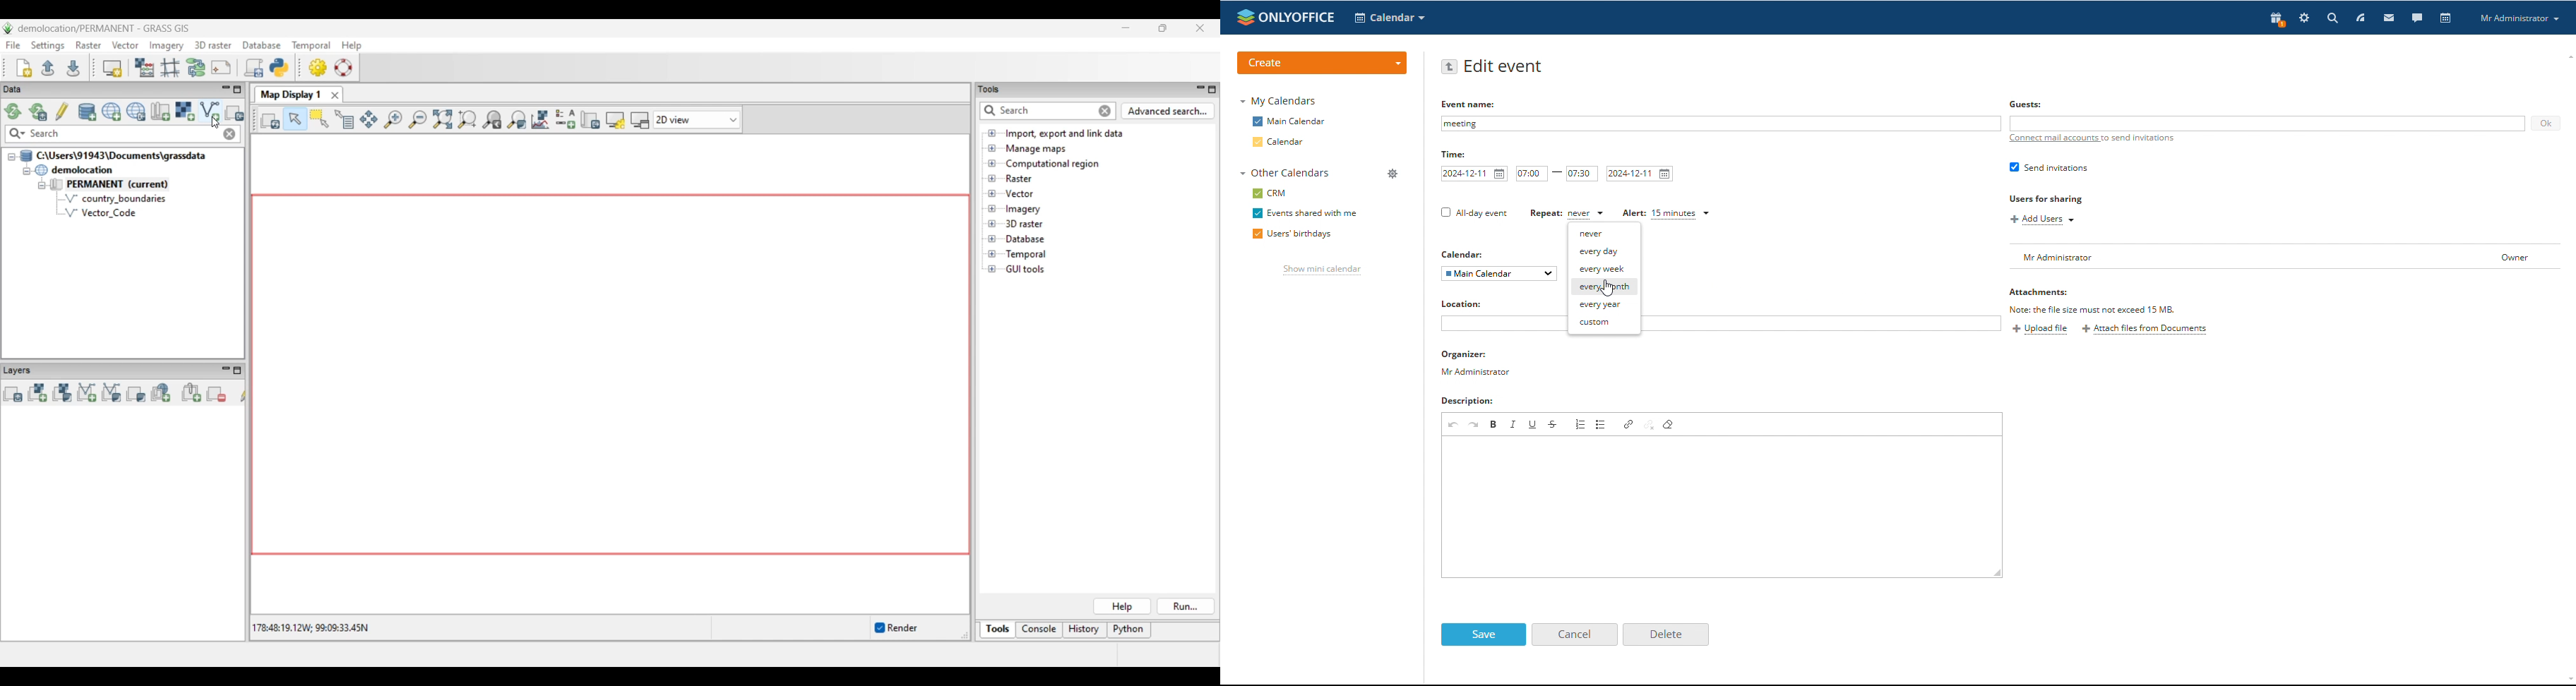 This screenshot has height=700, width=2576. Describe the element at coordinates (1279, 142) in the screenshot. I see `calendar` at that location.